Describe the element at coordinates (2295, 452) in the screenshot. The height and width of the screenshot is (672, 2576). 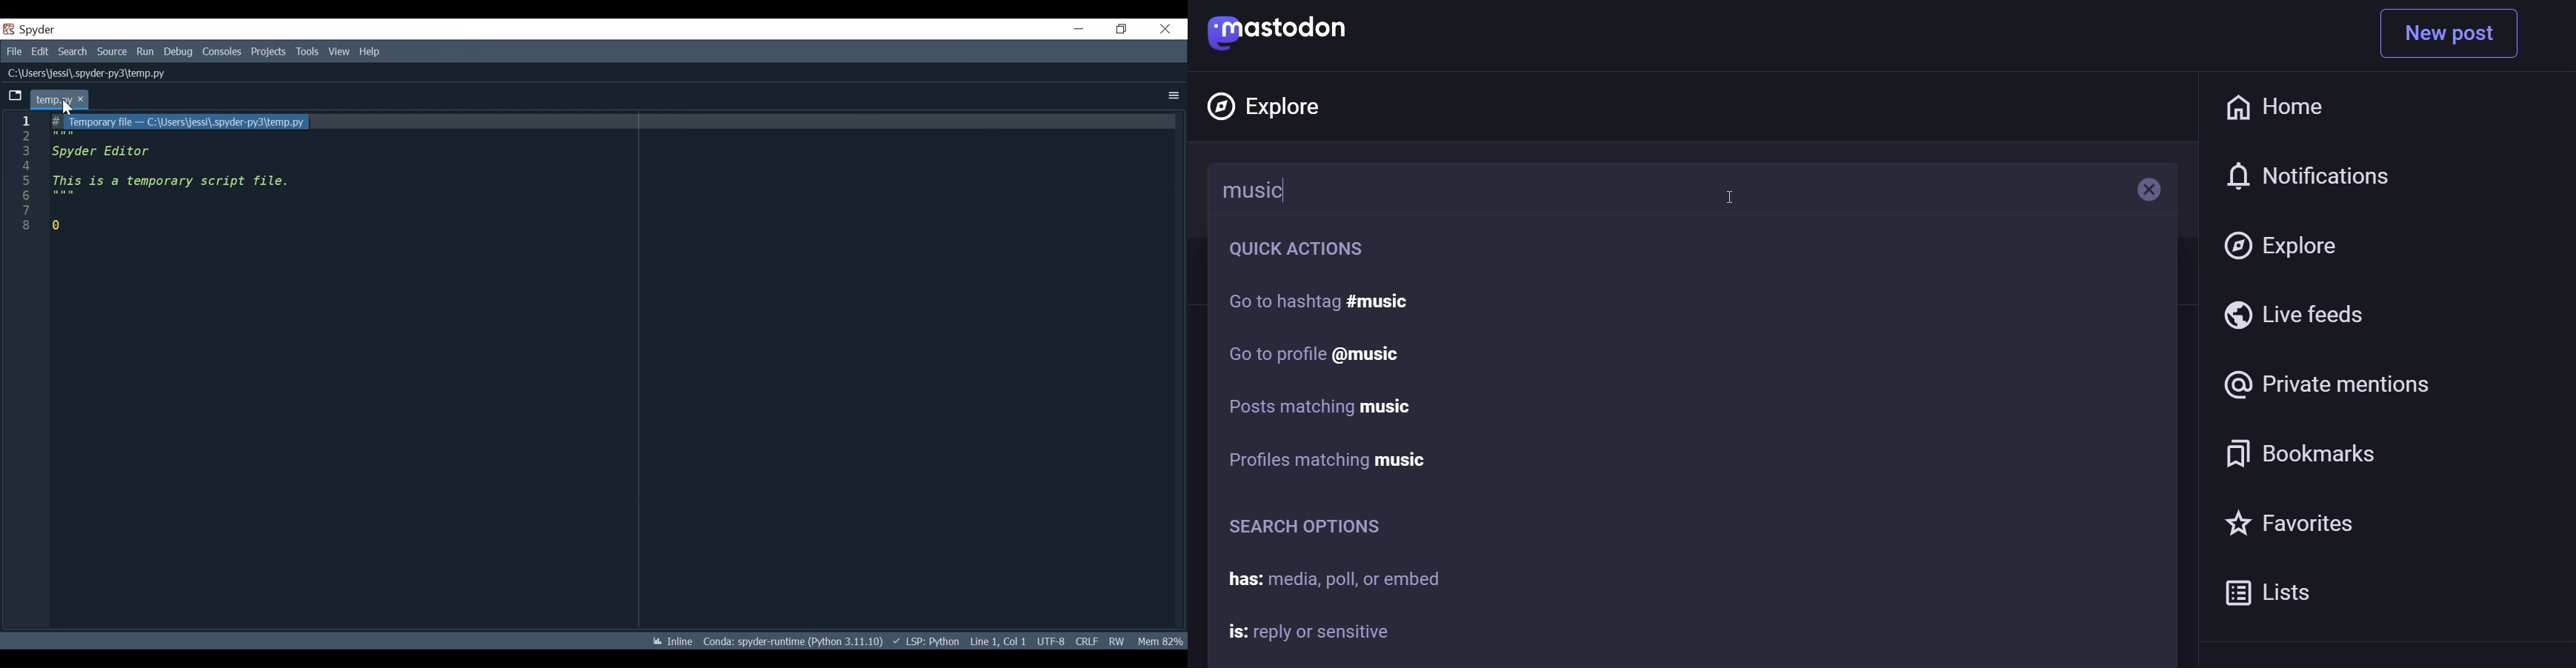
I see `bookmark` at that location.